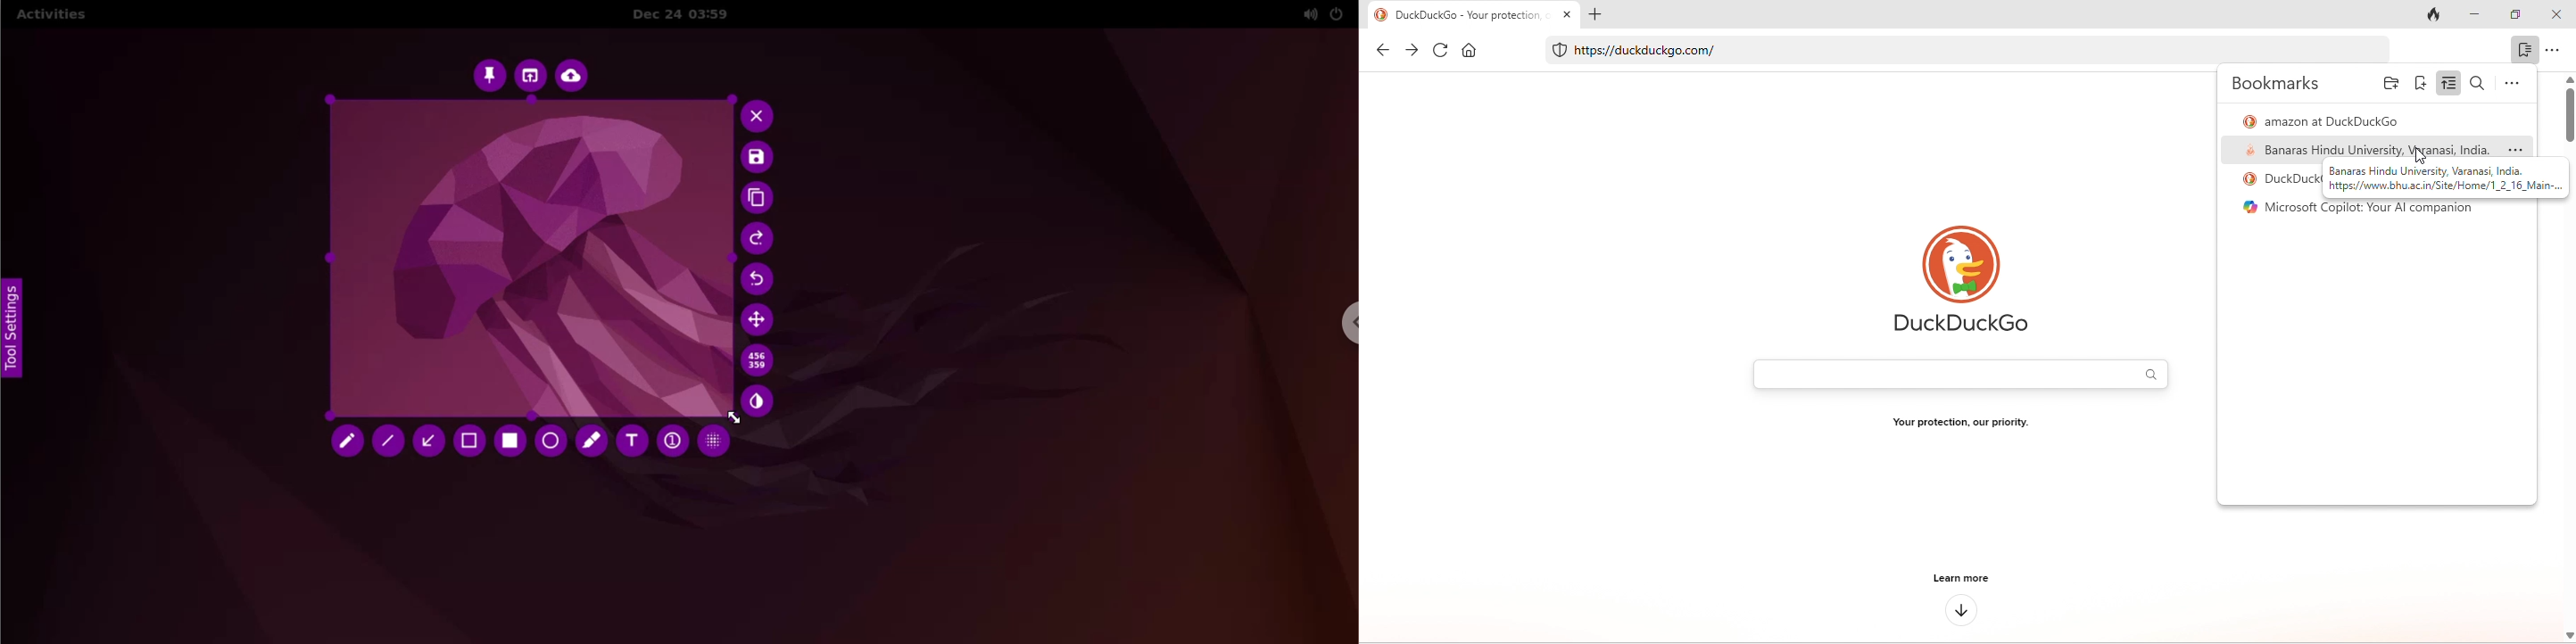 This screenshot has width=2576, height=644. Describe the element at coordinates (576, 77) in the screenshot. I see `upload` at that location.